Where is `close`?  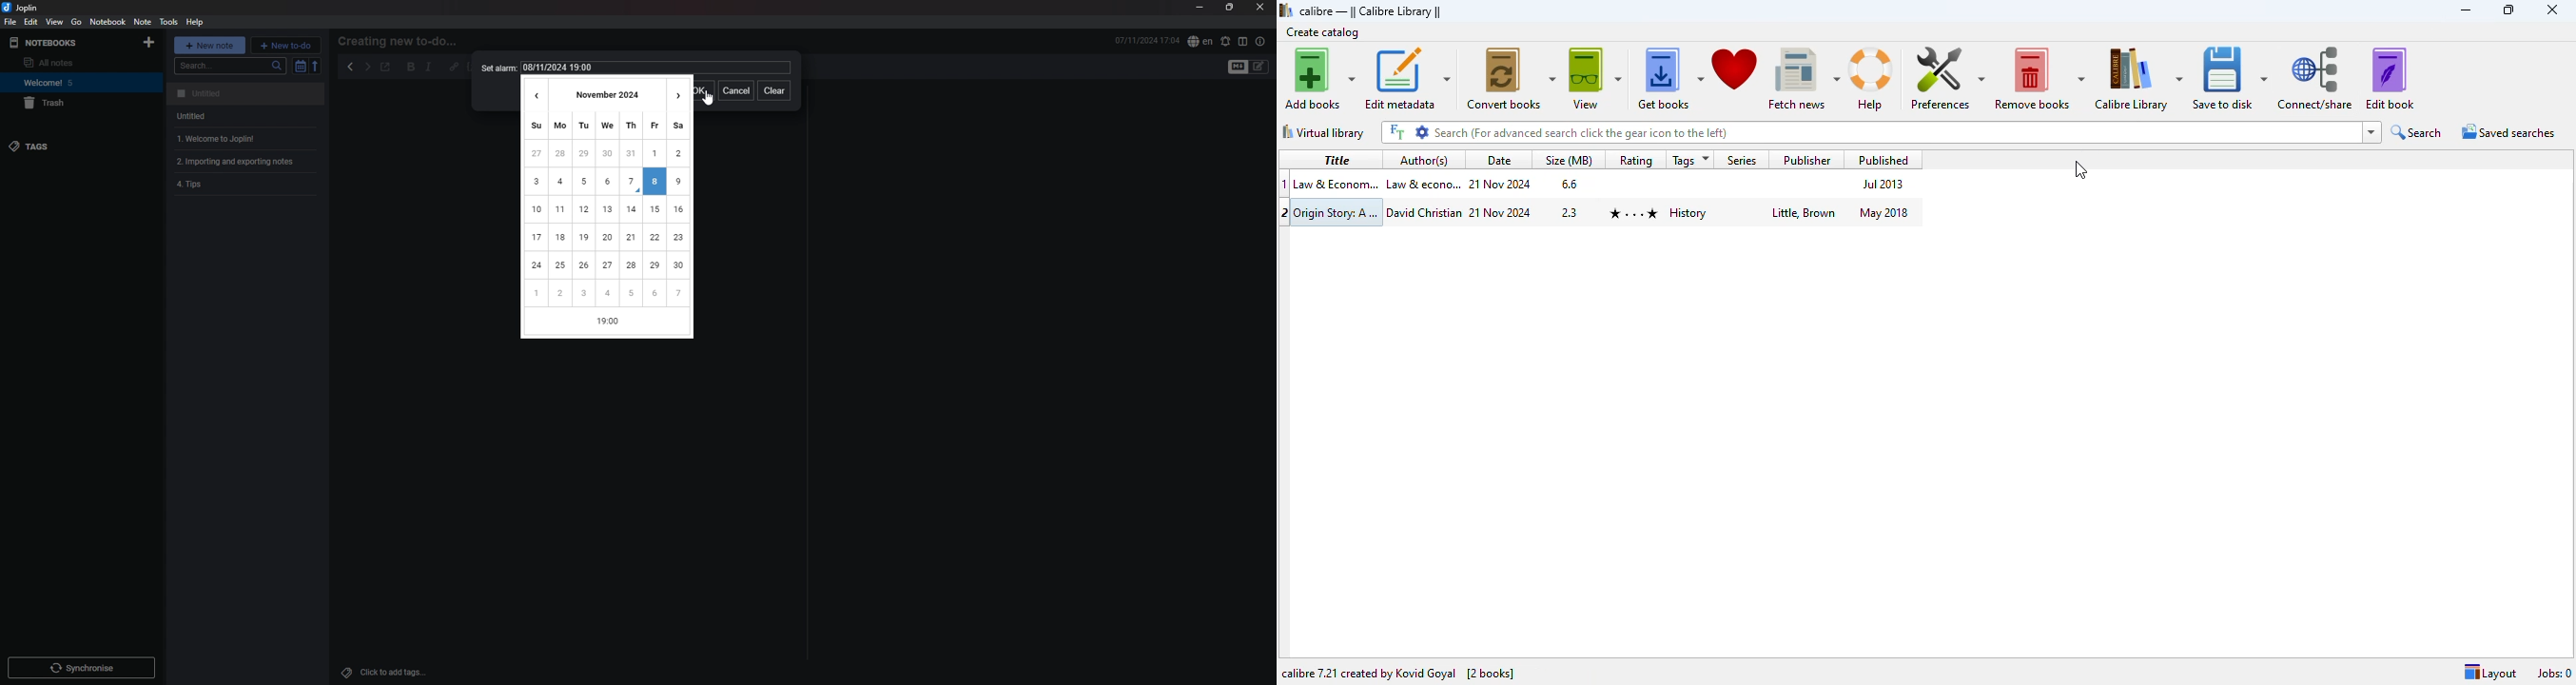
close is located at coordinates (1259, 7).